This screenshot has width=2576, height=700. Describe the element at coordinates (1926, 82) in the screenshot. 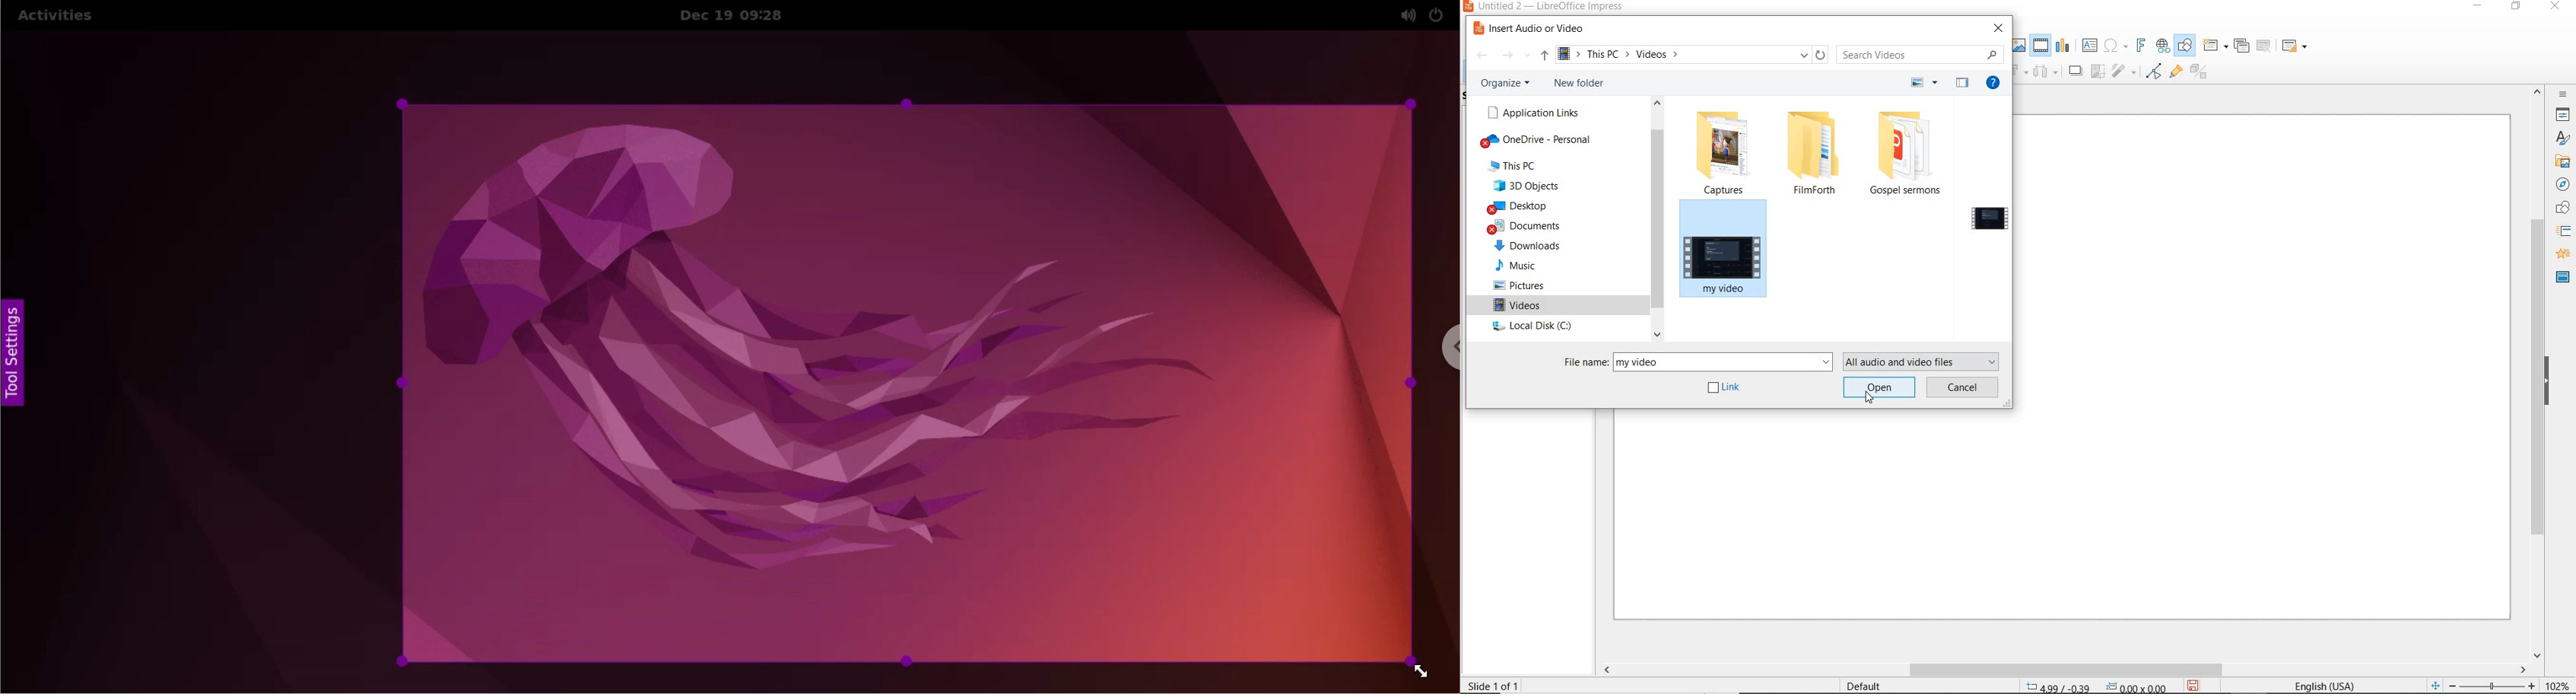

I see `CHANGE YOUR VIEW ` at that location.